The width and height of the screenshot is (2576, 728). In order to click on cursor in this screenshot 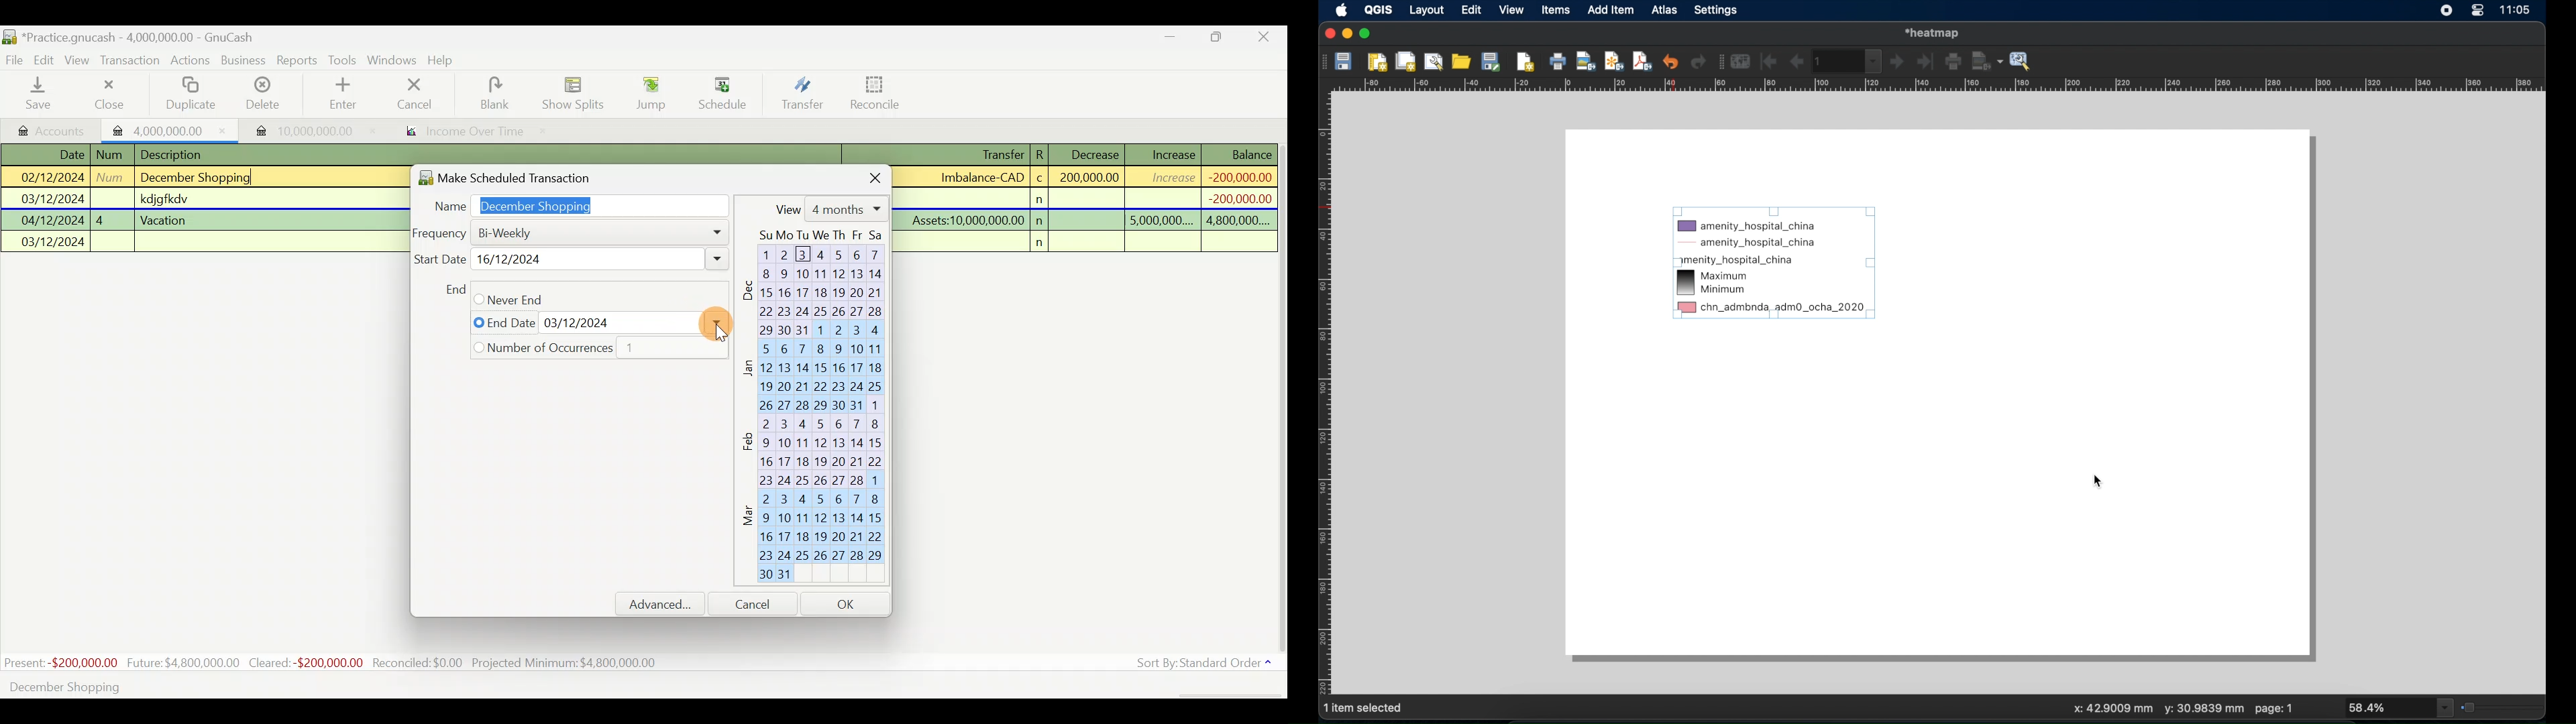, I will do `click(2099, 481)`.